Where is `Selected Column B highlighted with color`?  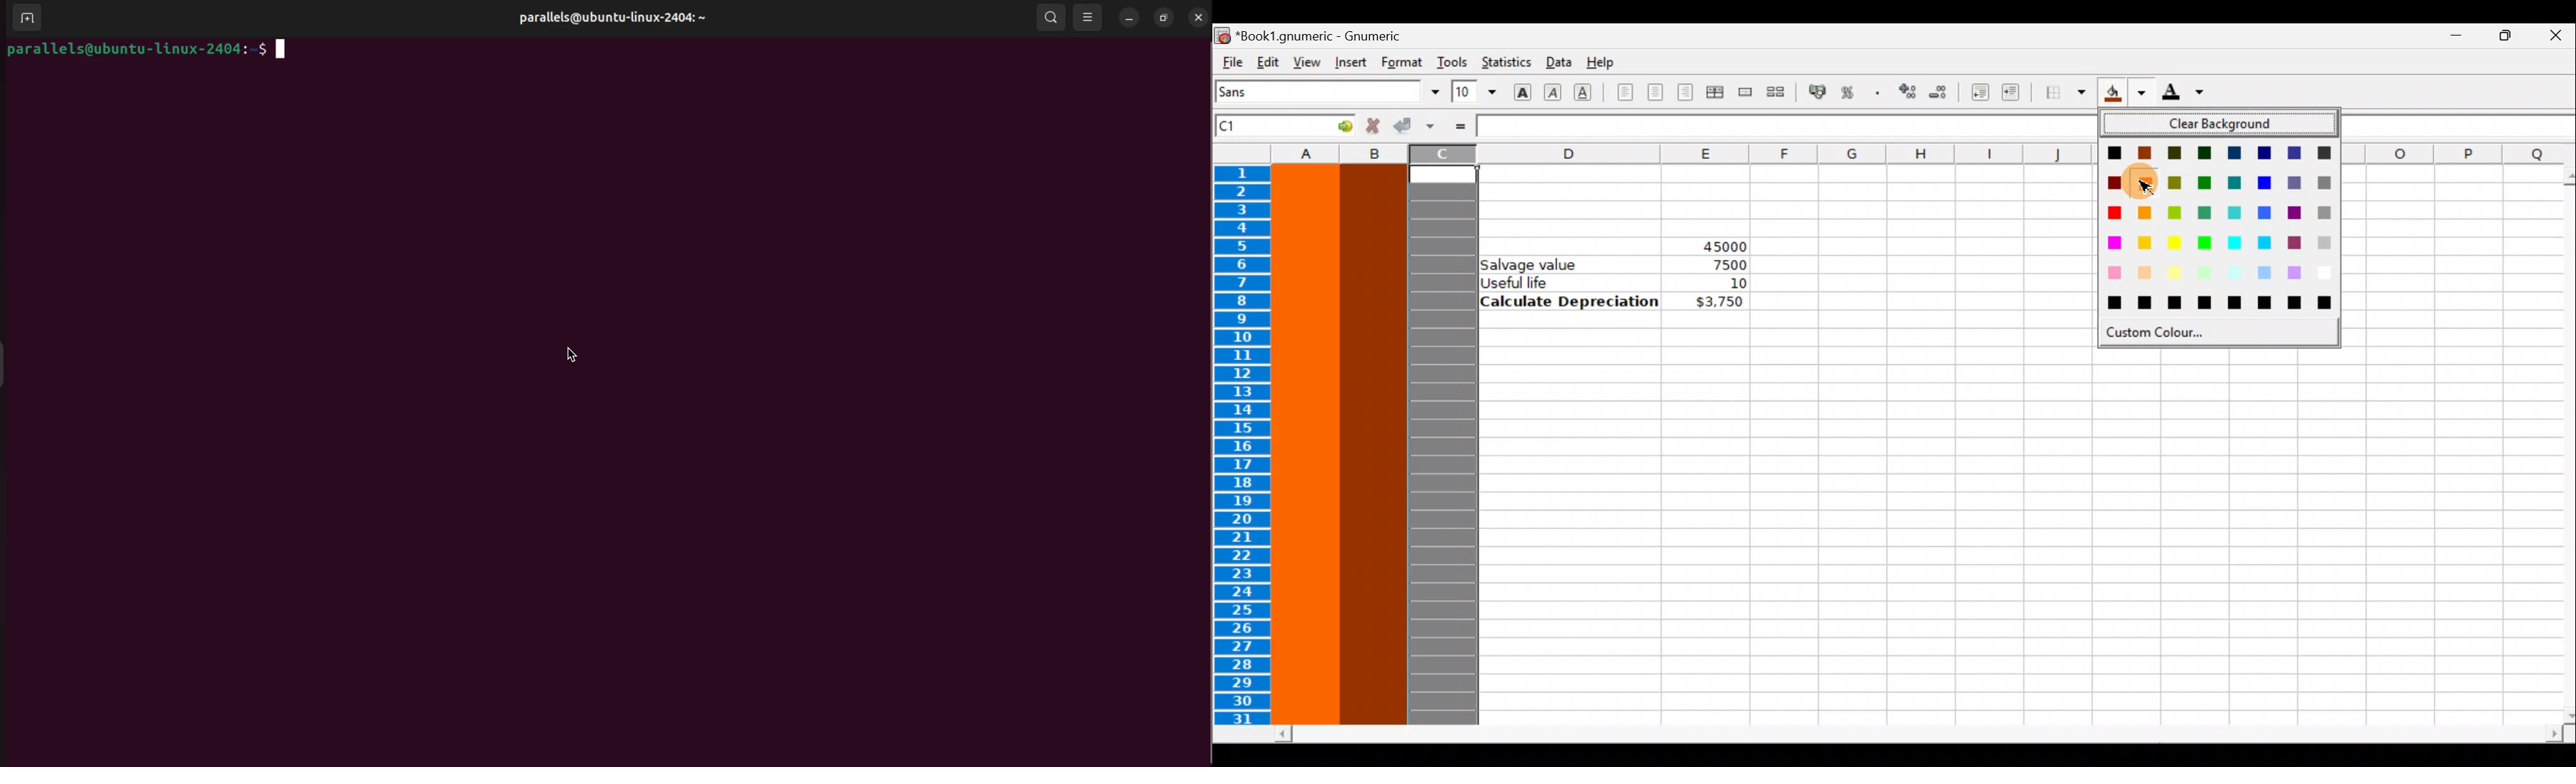
Selected Column B highlighted with color is located at coordinates (1374, 442).